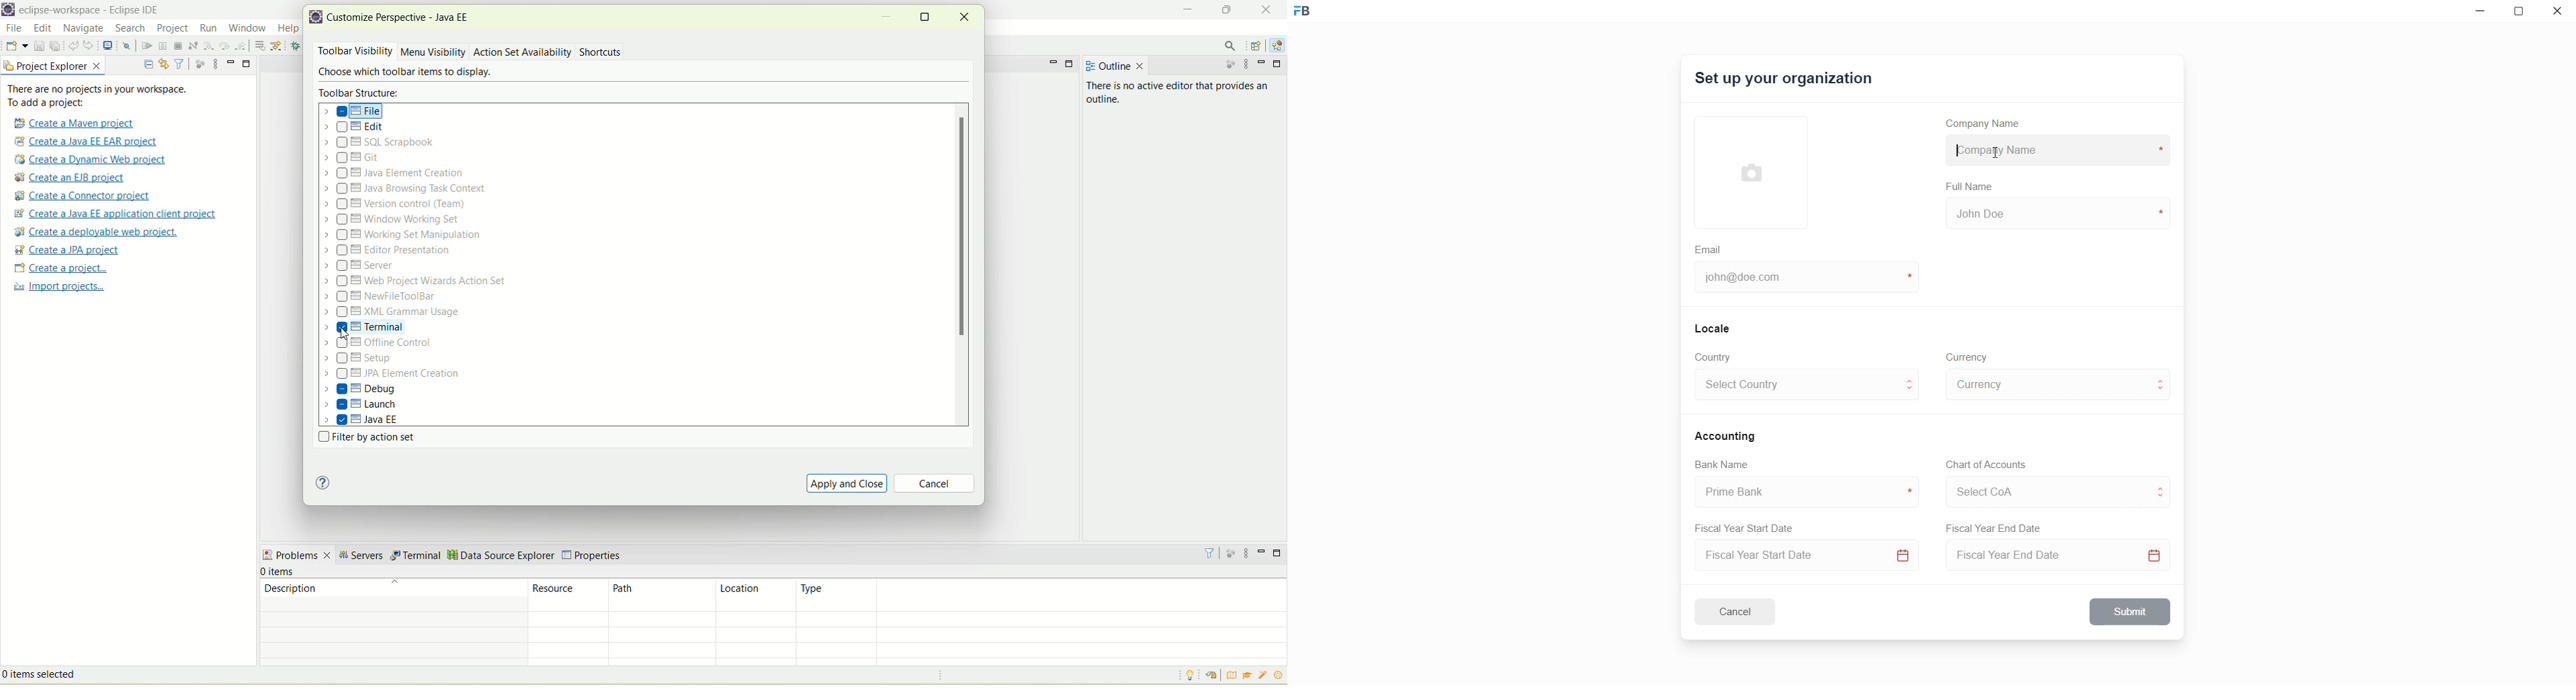 This screenshot has height=700, width=2576. Describe the element at coordinates (2163, 379) in the screenshot. I see `move to above curreny` at that location.